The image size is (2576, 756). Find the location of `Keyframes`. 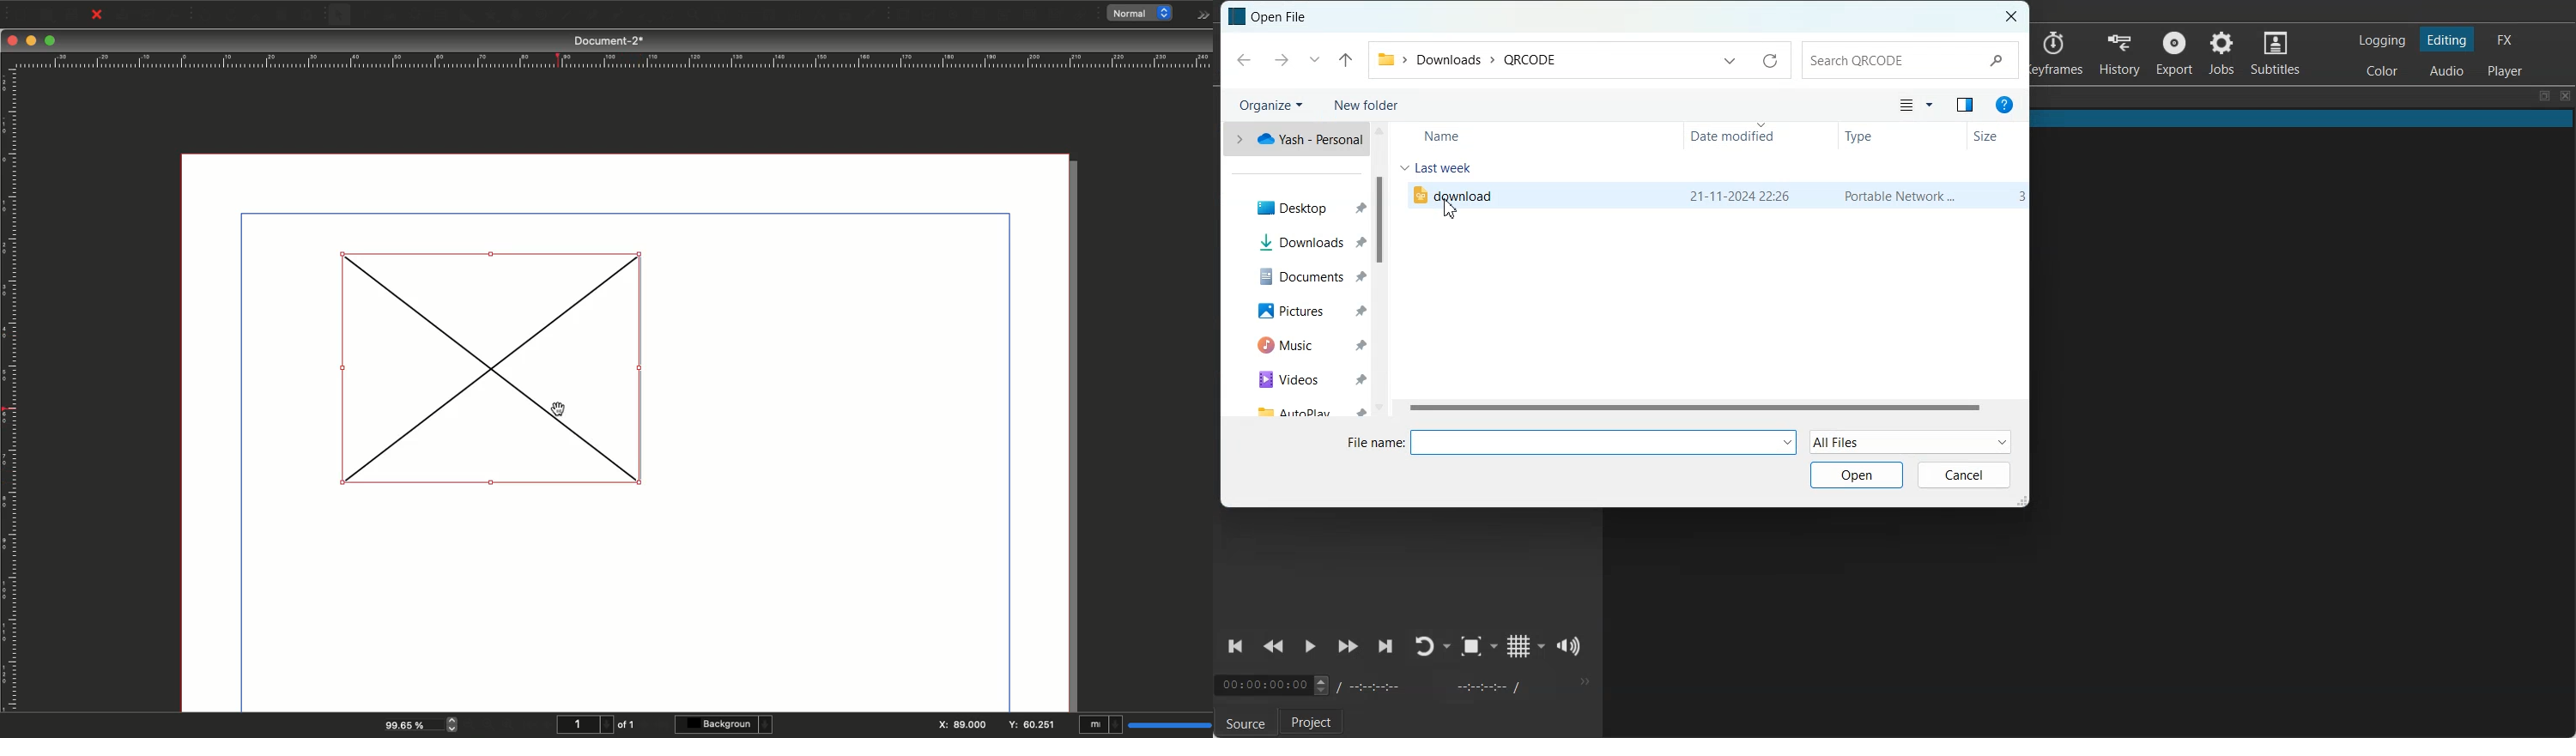

Keyframes is located at coordinates (2060, 53).